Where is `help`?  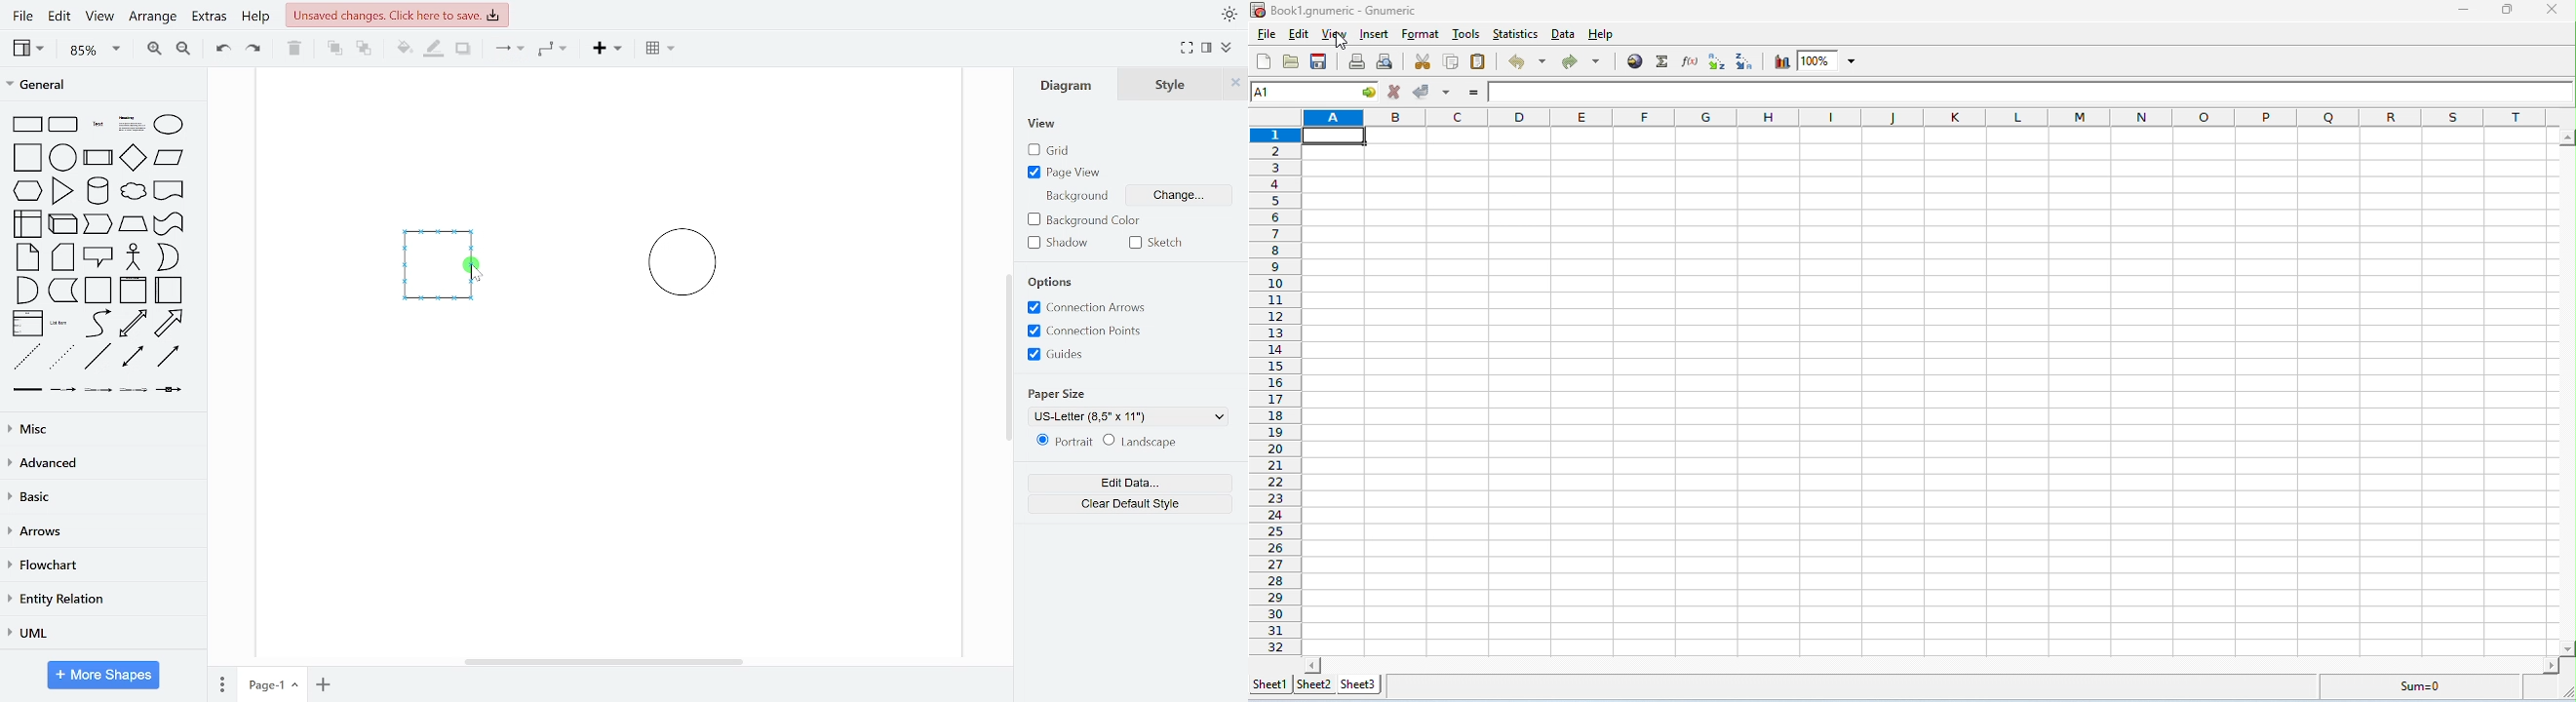
help is located at coordinates (1602, 37).